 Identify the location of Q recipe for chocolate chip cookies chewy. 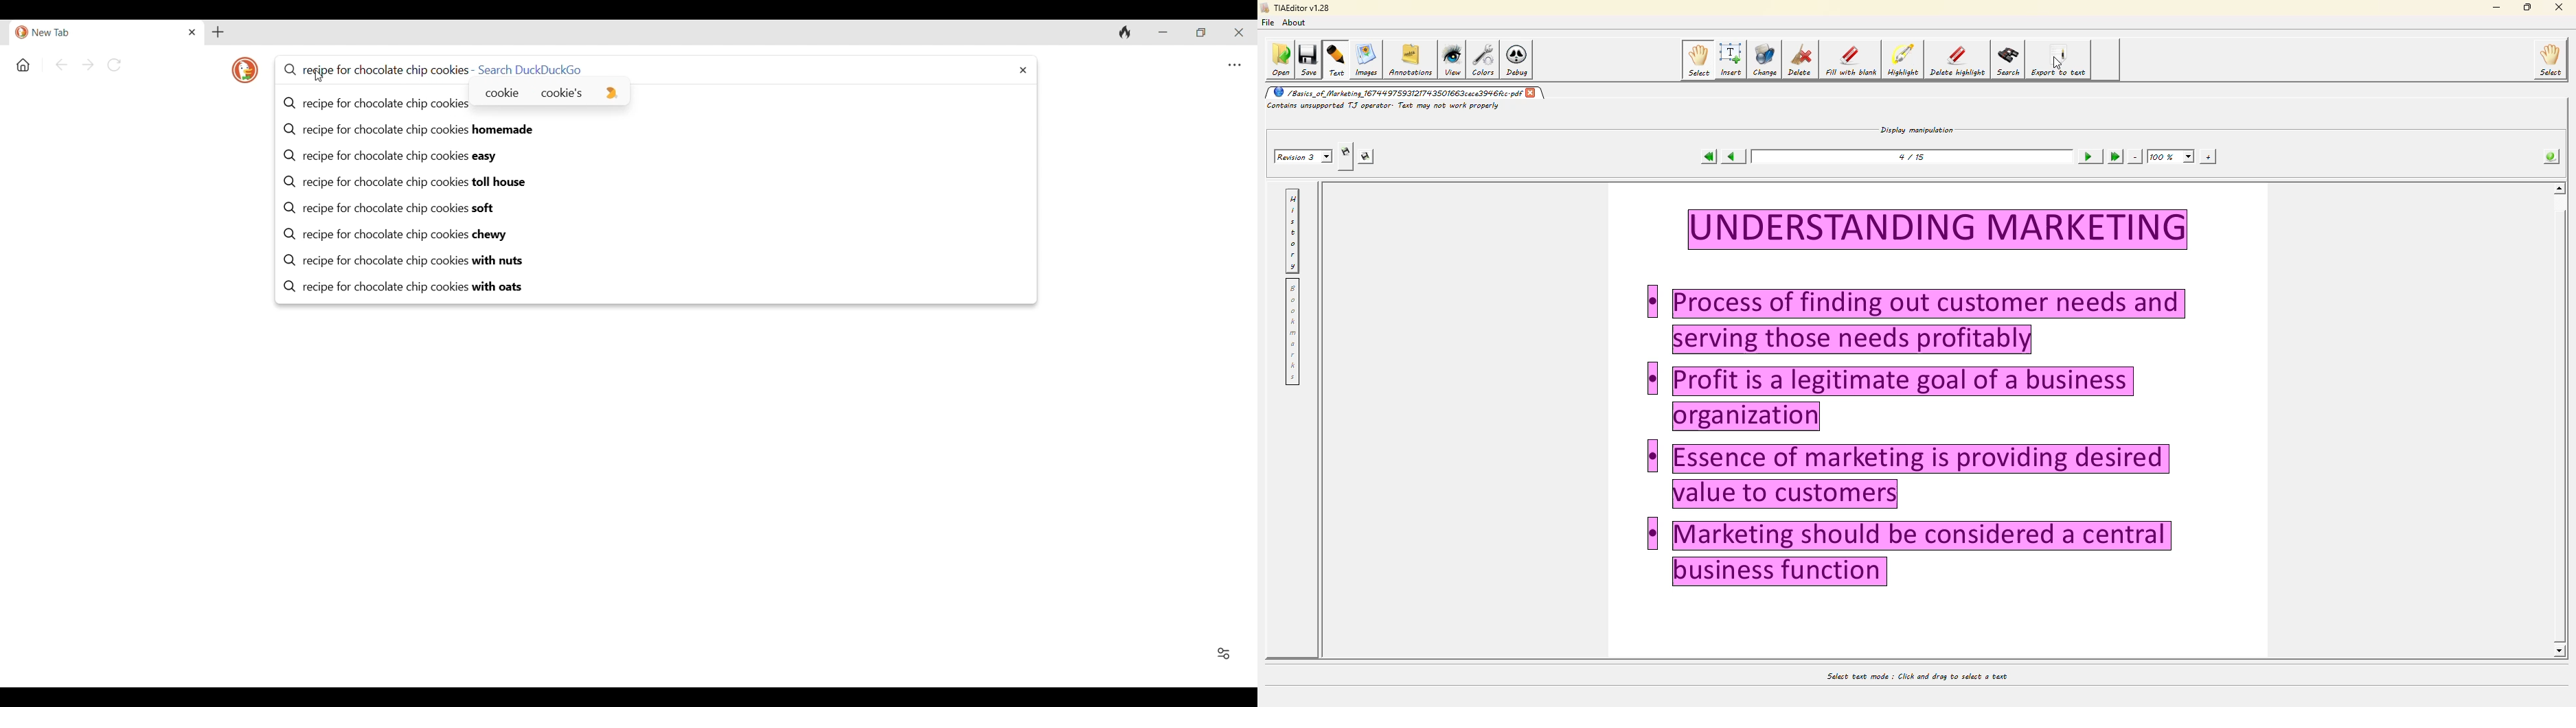
(658, 235).